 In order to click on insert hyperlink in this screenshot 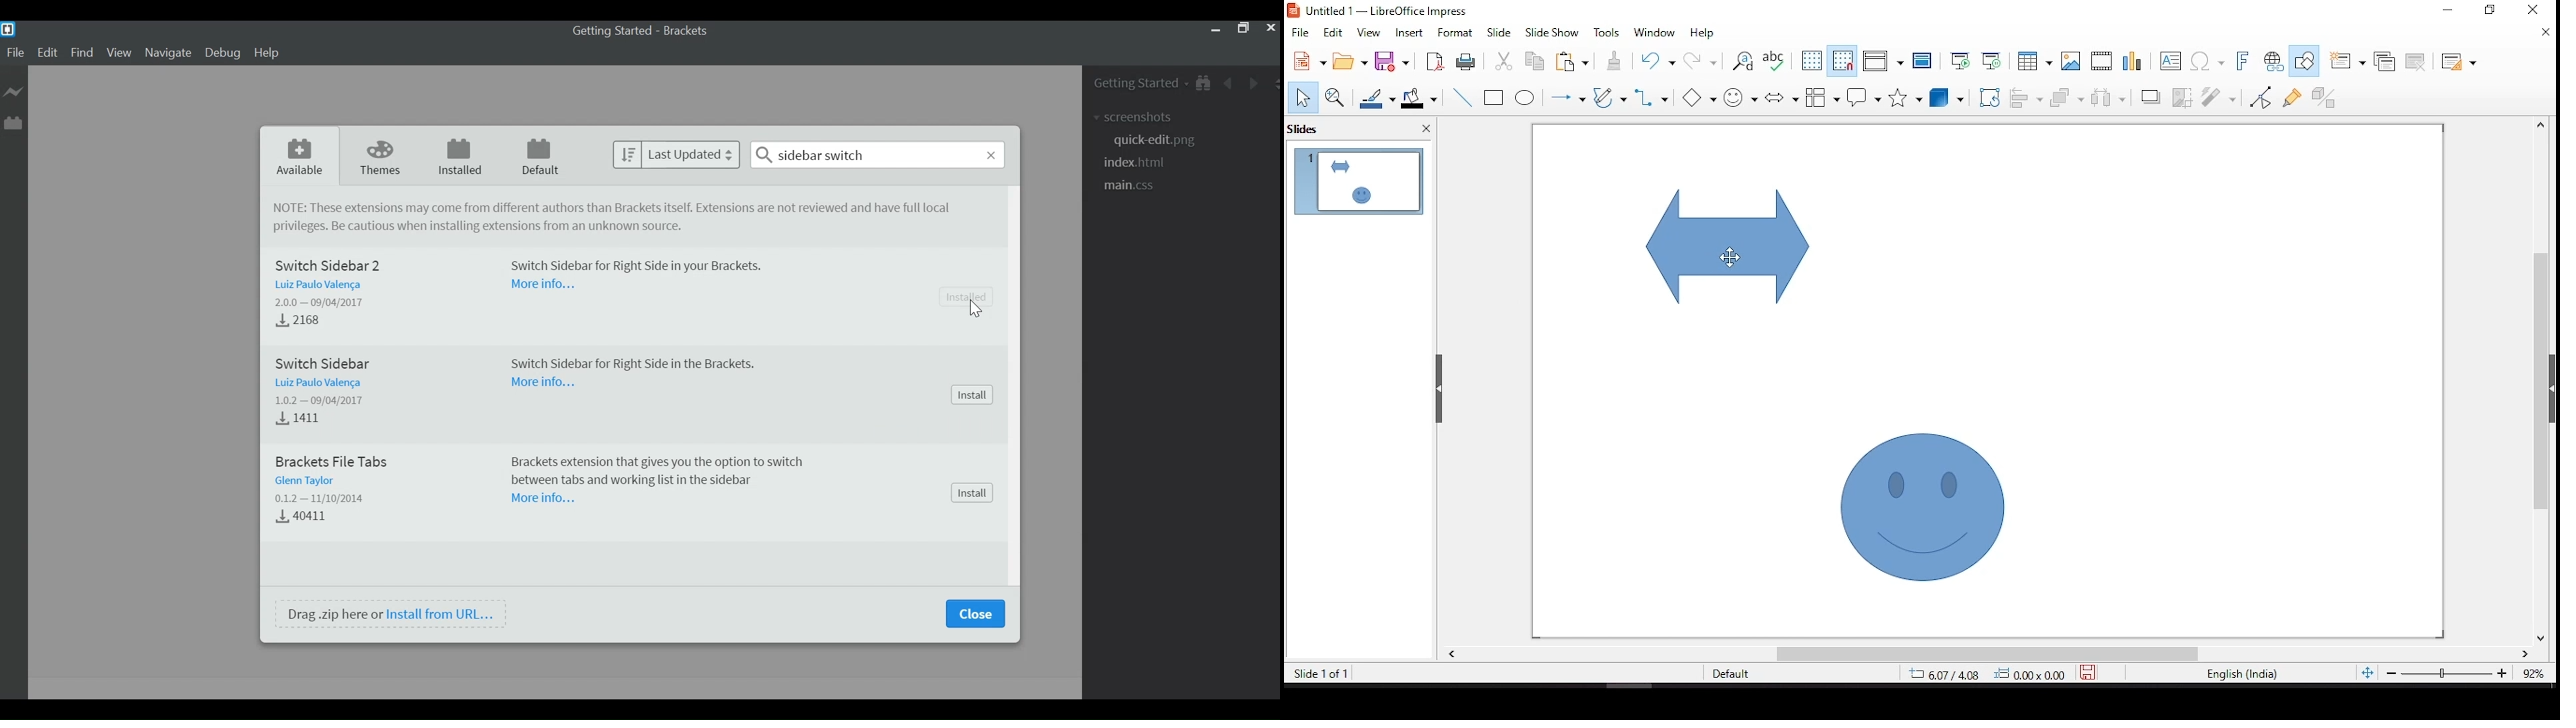, I will do `click(2274, 63)`.